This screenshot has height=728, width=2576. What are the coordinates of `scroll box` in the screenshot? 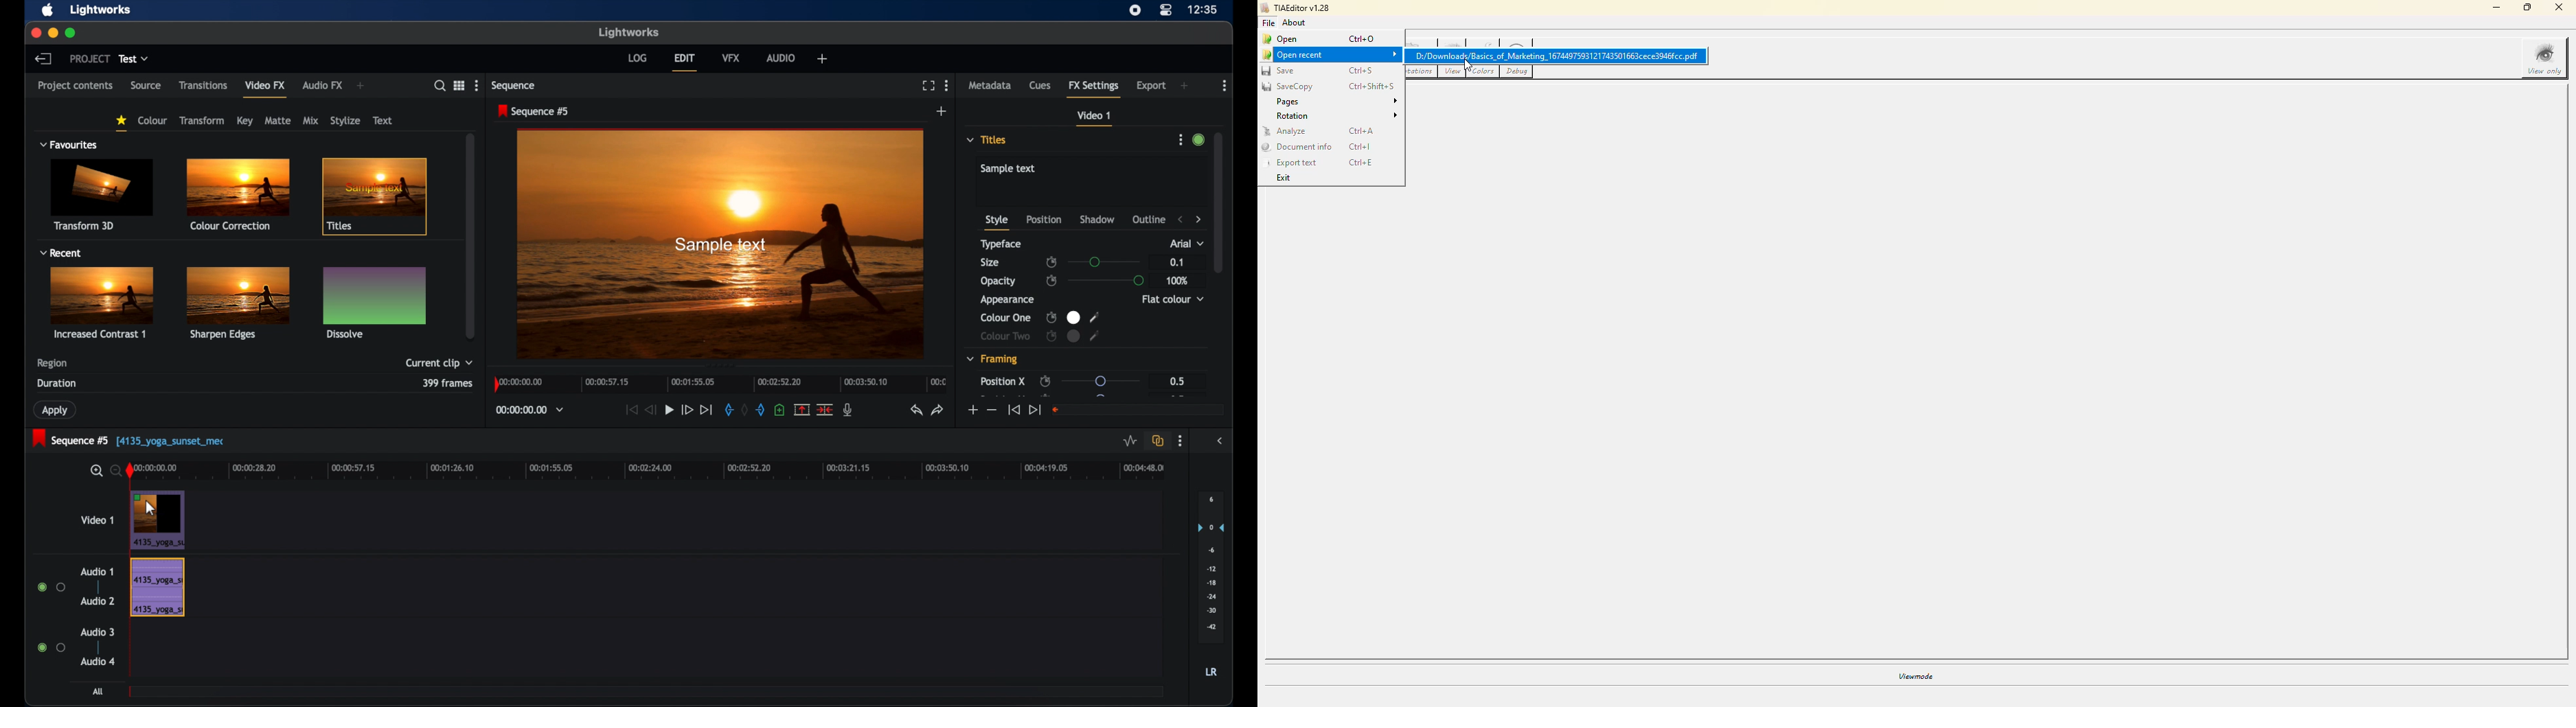 It's located at (472, 236).